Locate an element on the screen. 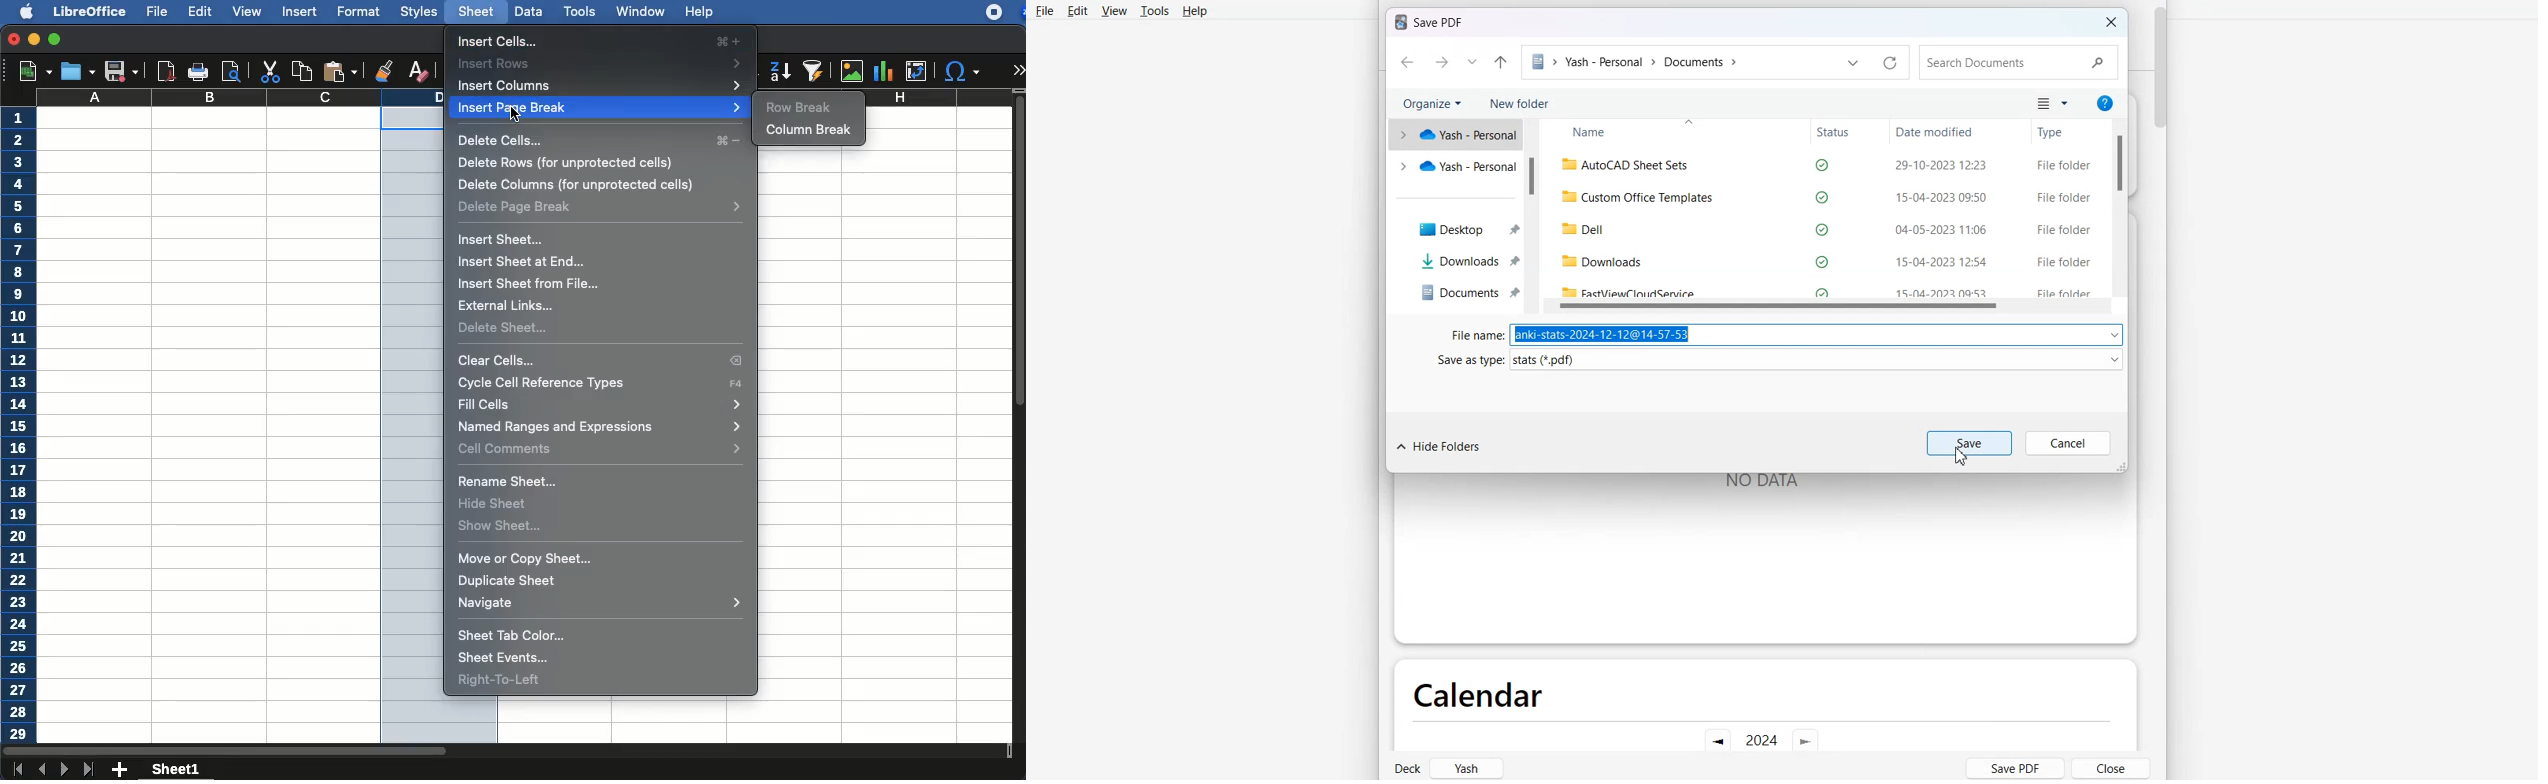 The height and width of the screenshot is (784, 2548). insert columns  is located at coordinates (601, 86).